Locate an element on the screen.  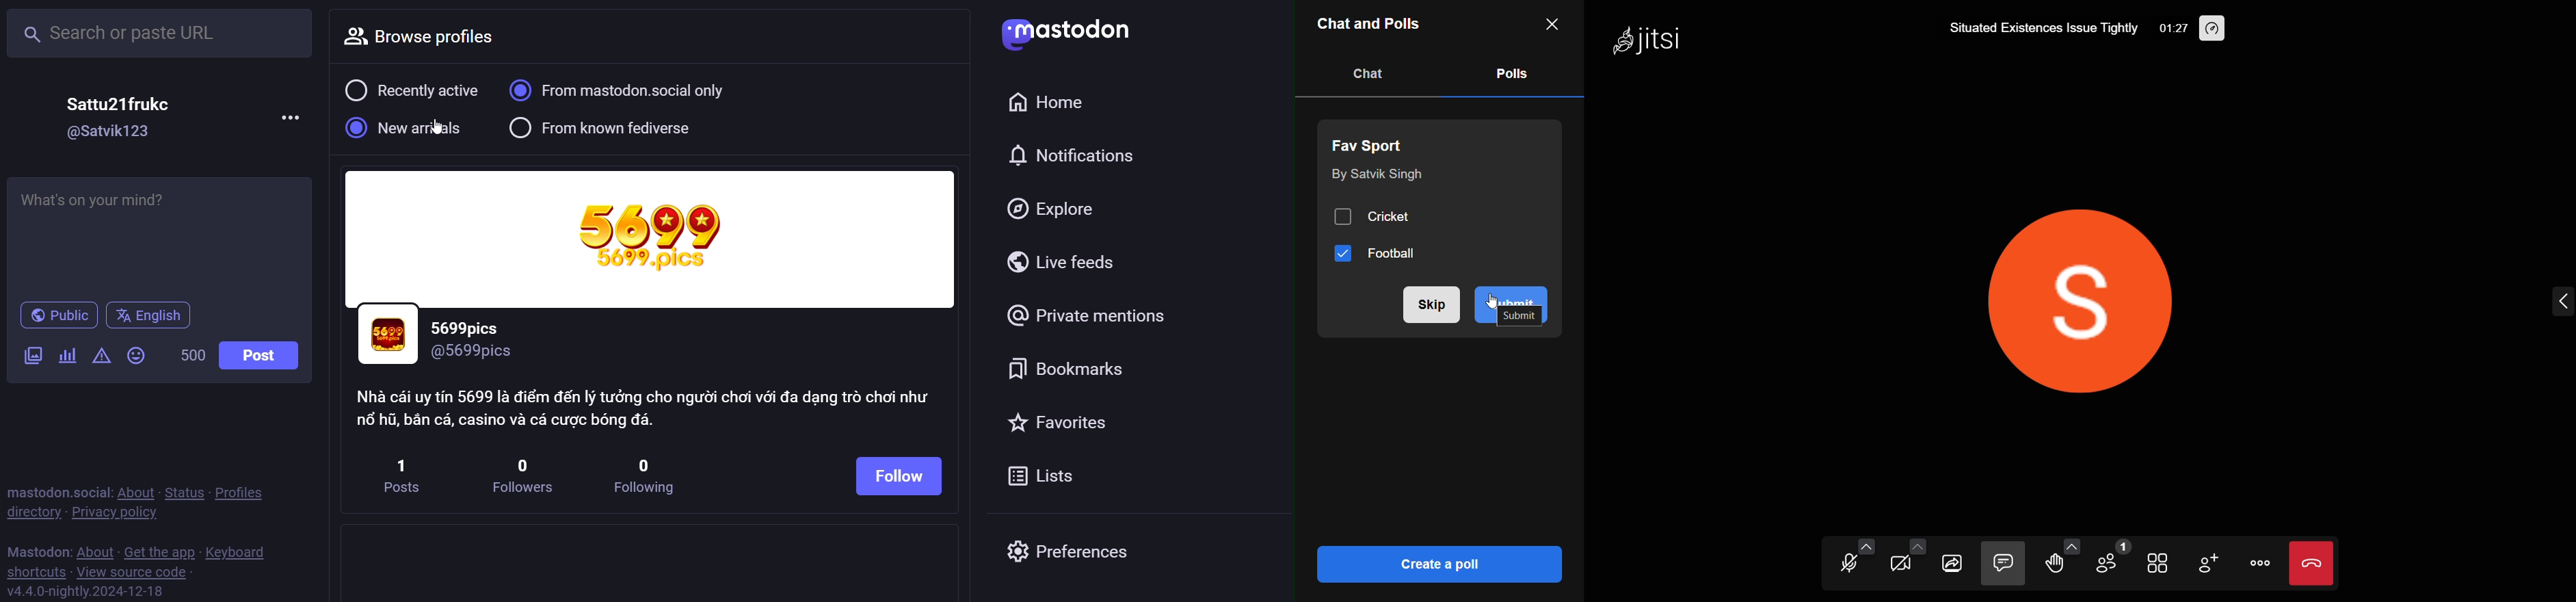
mastodon social is located at coordinates (54, 491).